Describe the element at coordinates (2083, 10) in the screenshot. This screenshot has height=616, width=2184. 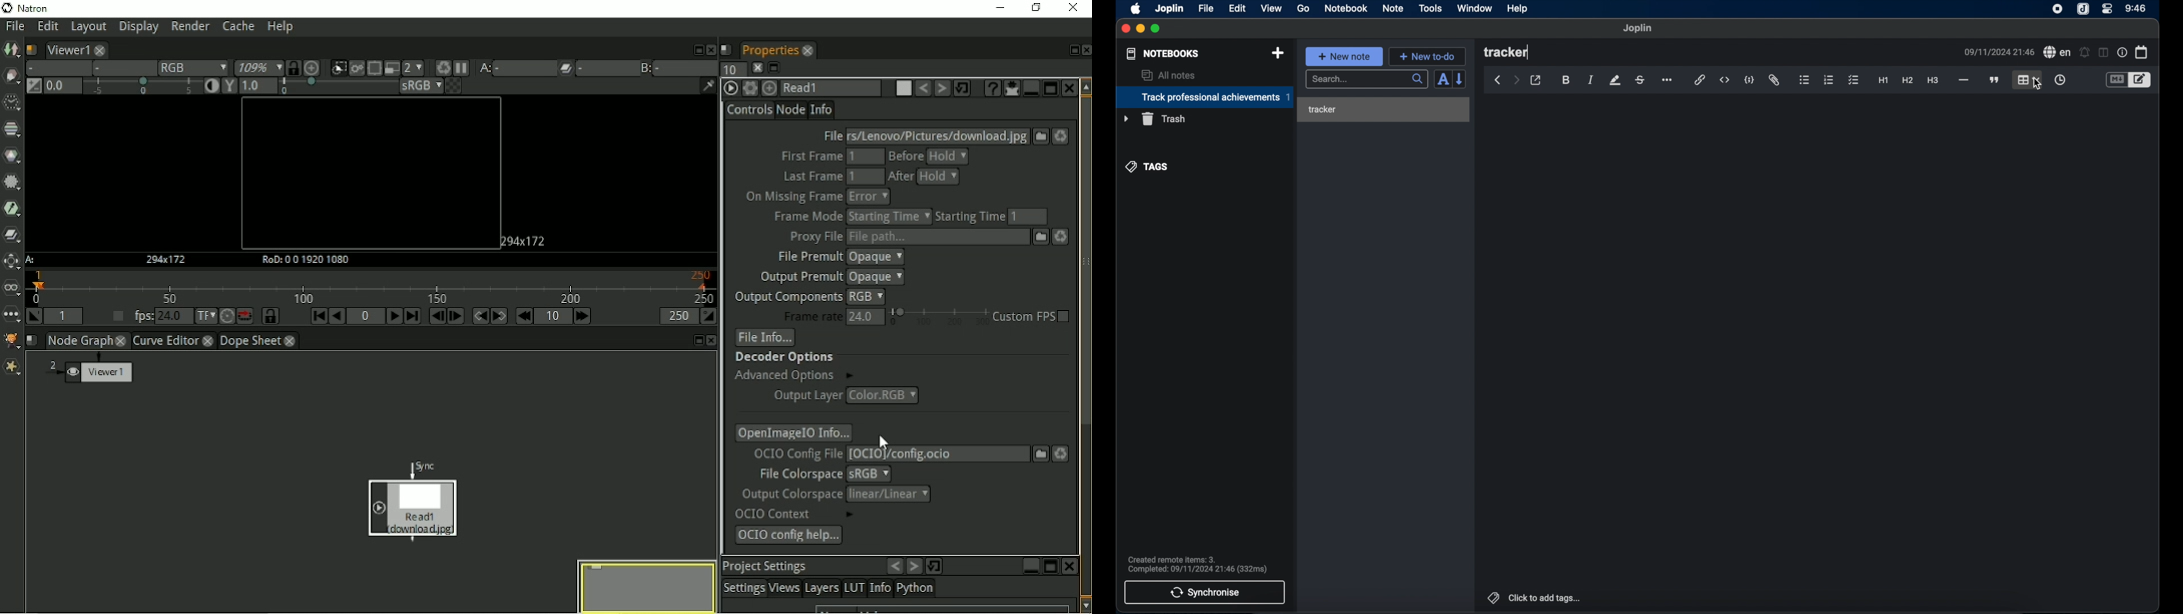
I see `joplin` at that location.